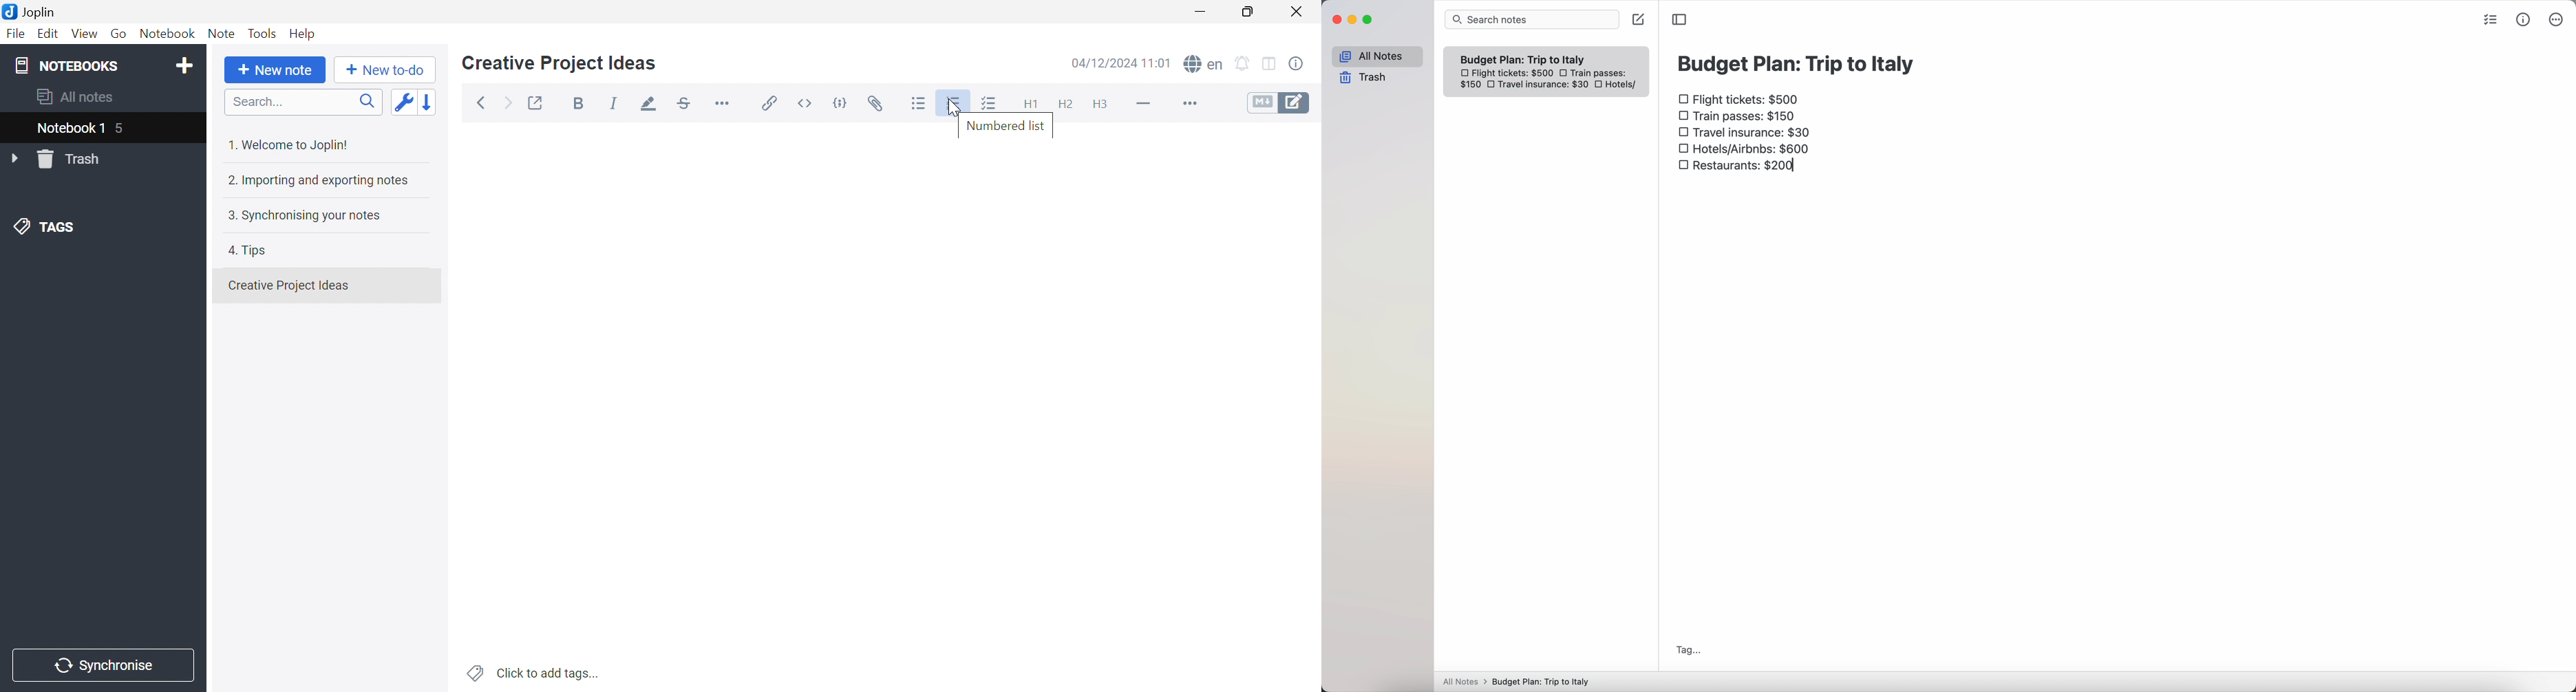  I want to click on Help, so click(304, 33).